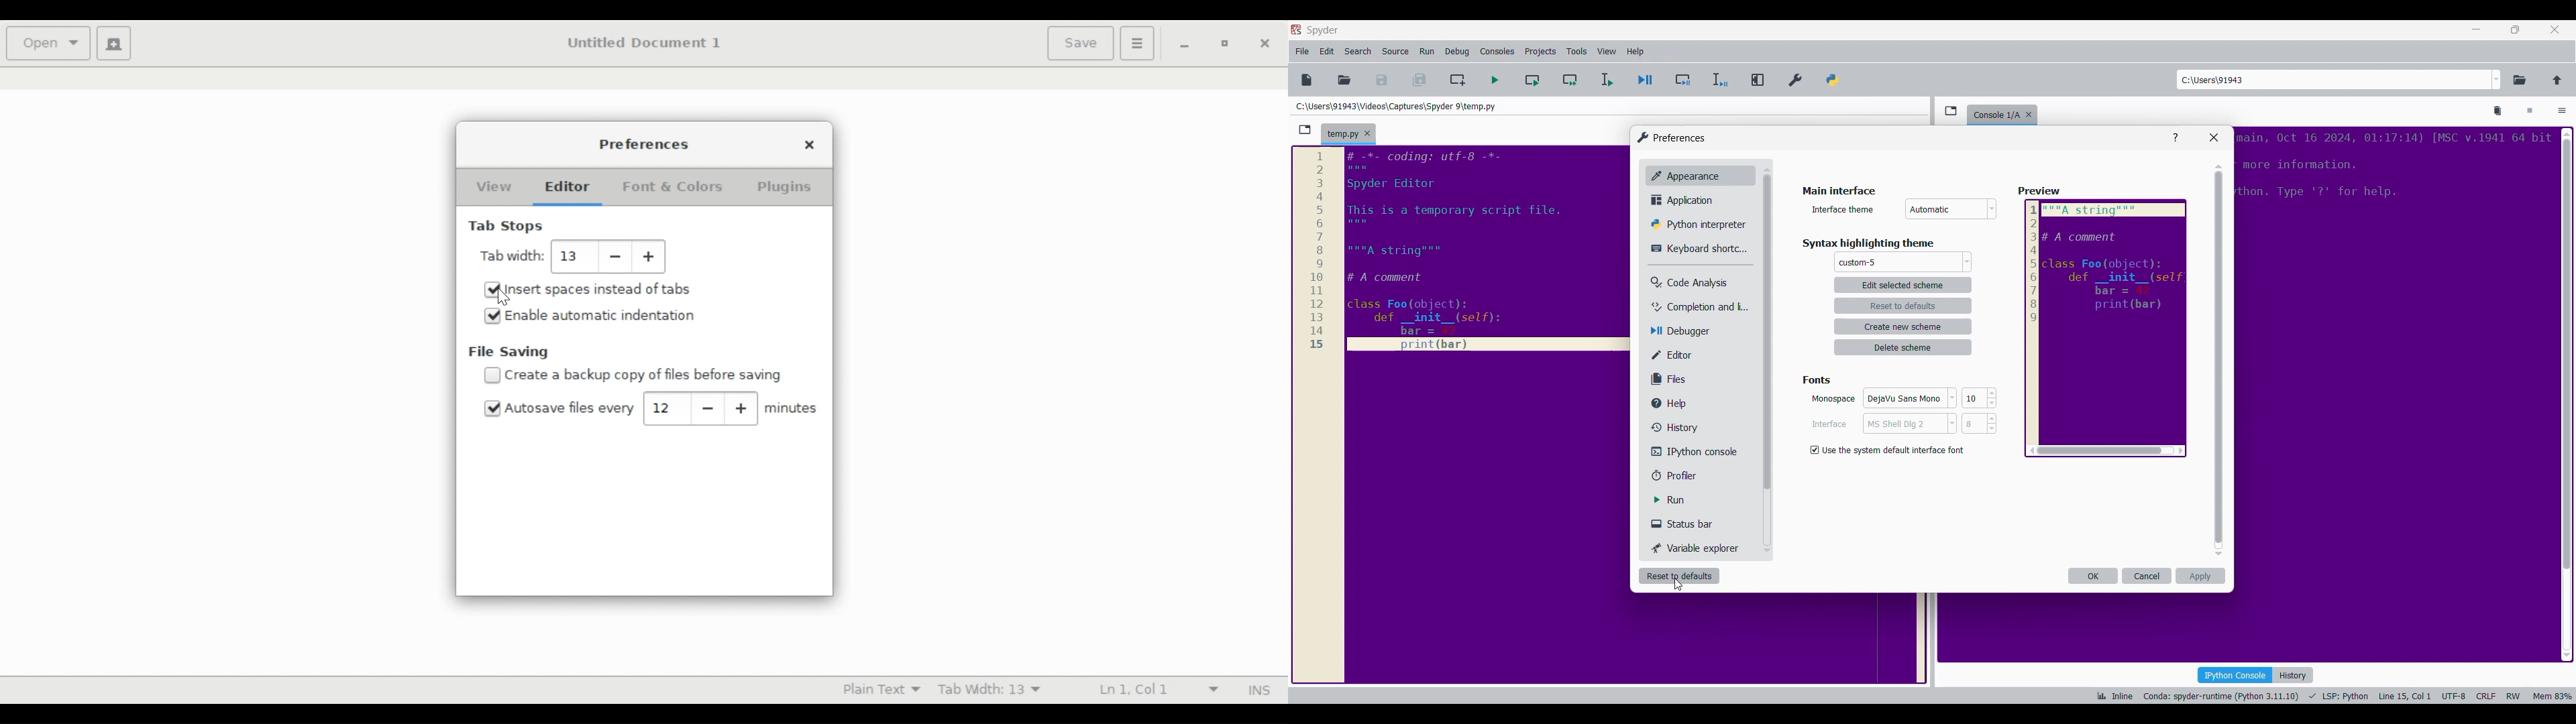  What do you see at coordinates (1678, 576) in the screenshot?
I see `Reset to defaults` at bounding box center [1678, 576].